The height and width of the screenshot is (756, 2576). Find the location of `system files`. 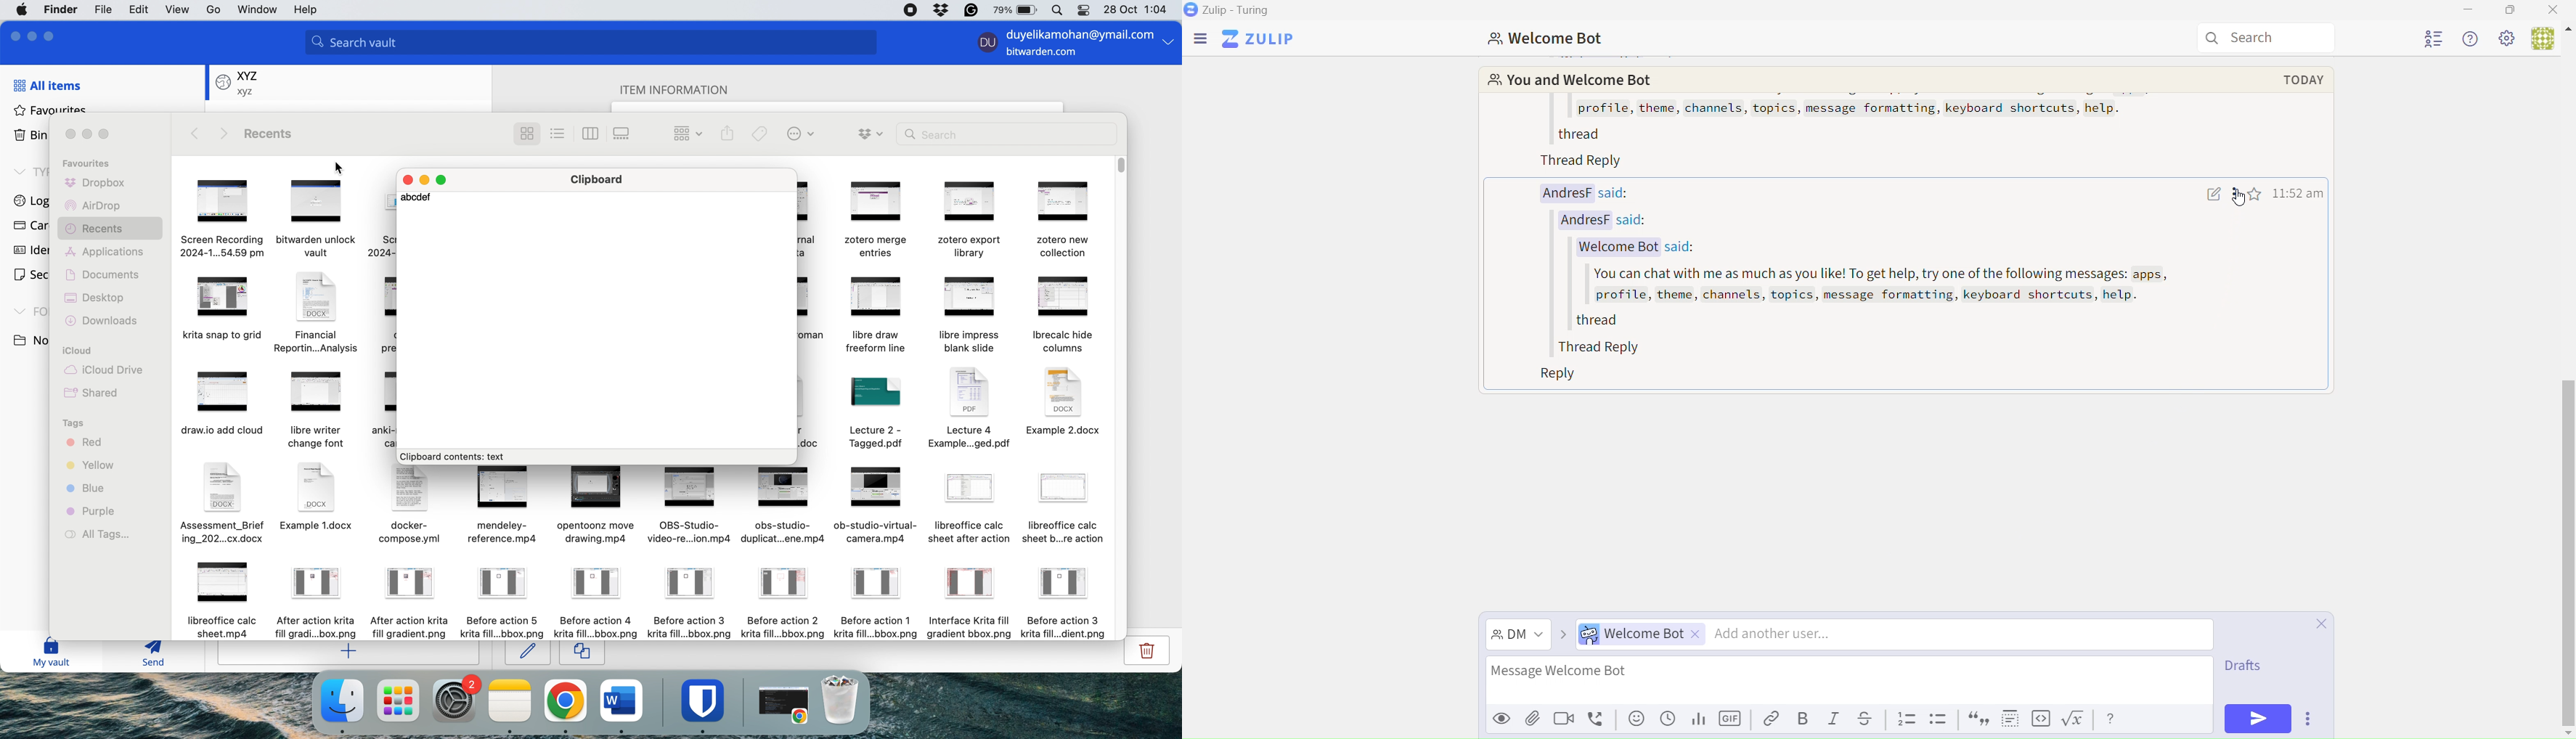

system files is located at coordinates (282, 323).